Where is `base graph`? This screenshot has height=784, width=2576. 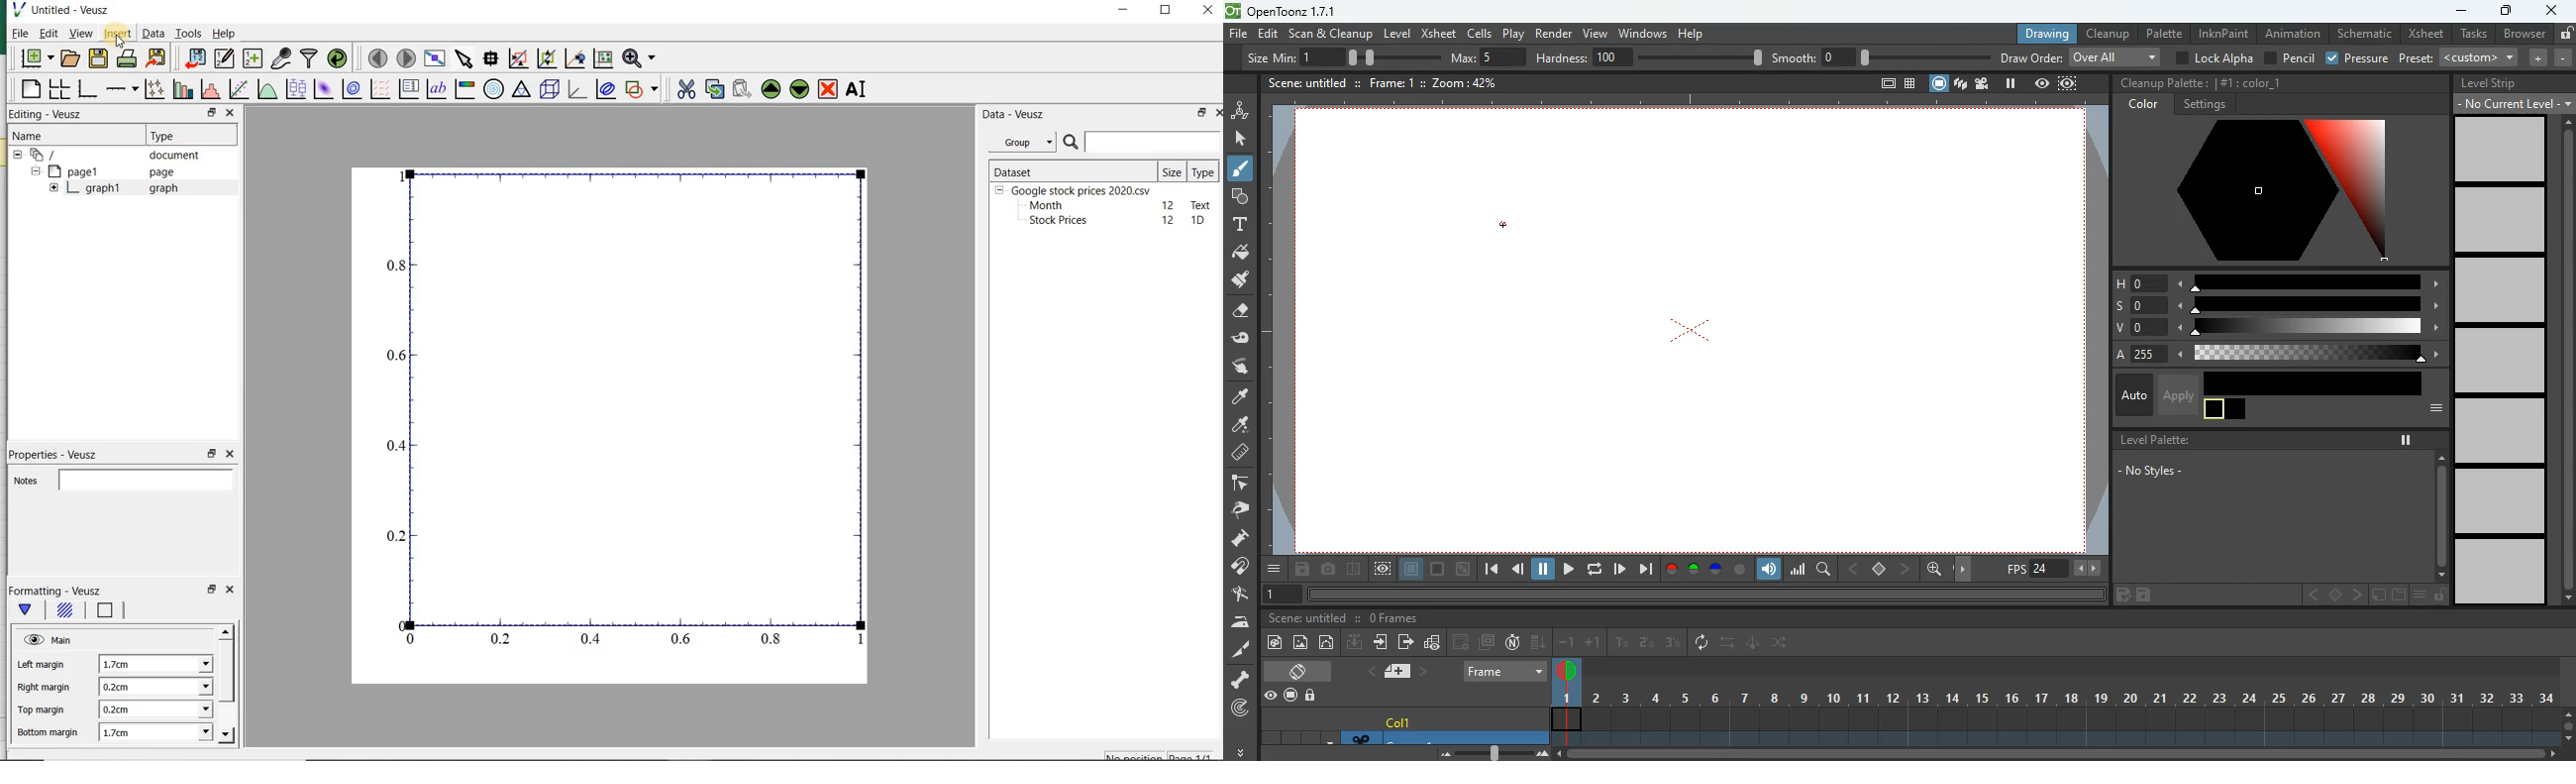
base graph is located at coordinates (87, 90).